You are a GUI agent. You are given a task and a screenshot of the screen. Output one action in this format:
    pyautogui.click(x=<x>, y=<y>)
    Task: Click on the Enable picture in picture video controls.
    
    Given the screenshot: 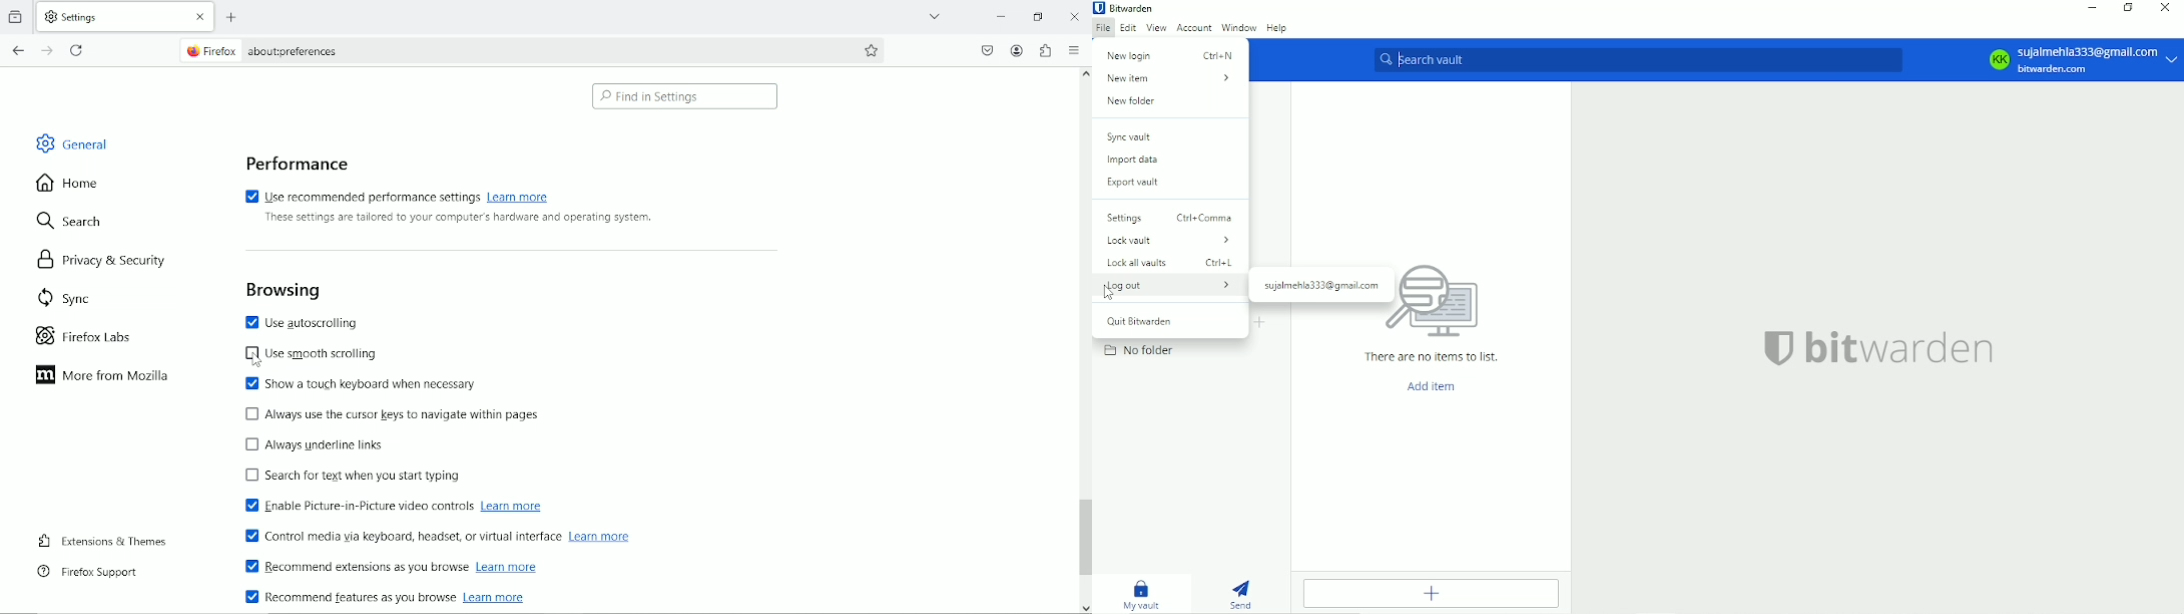 What is the action you would take?
    pyautogui.click(x=353, y=507)
    